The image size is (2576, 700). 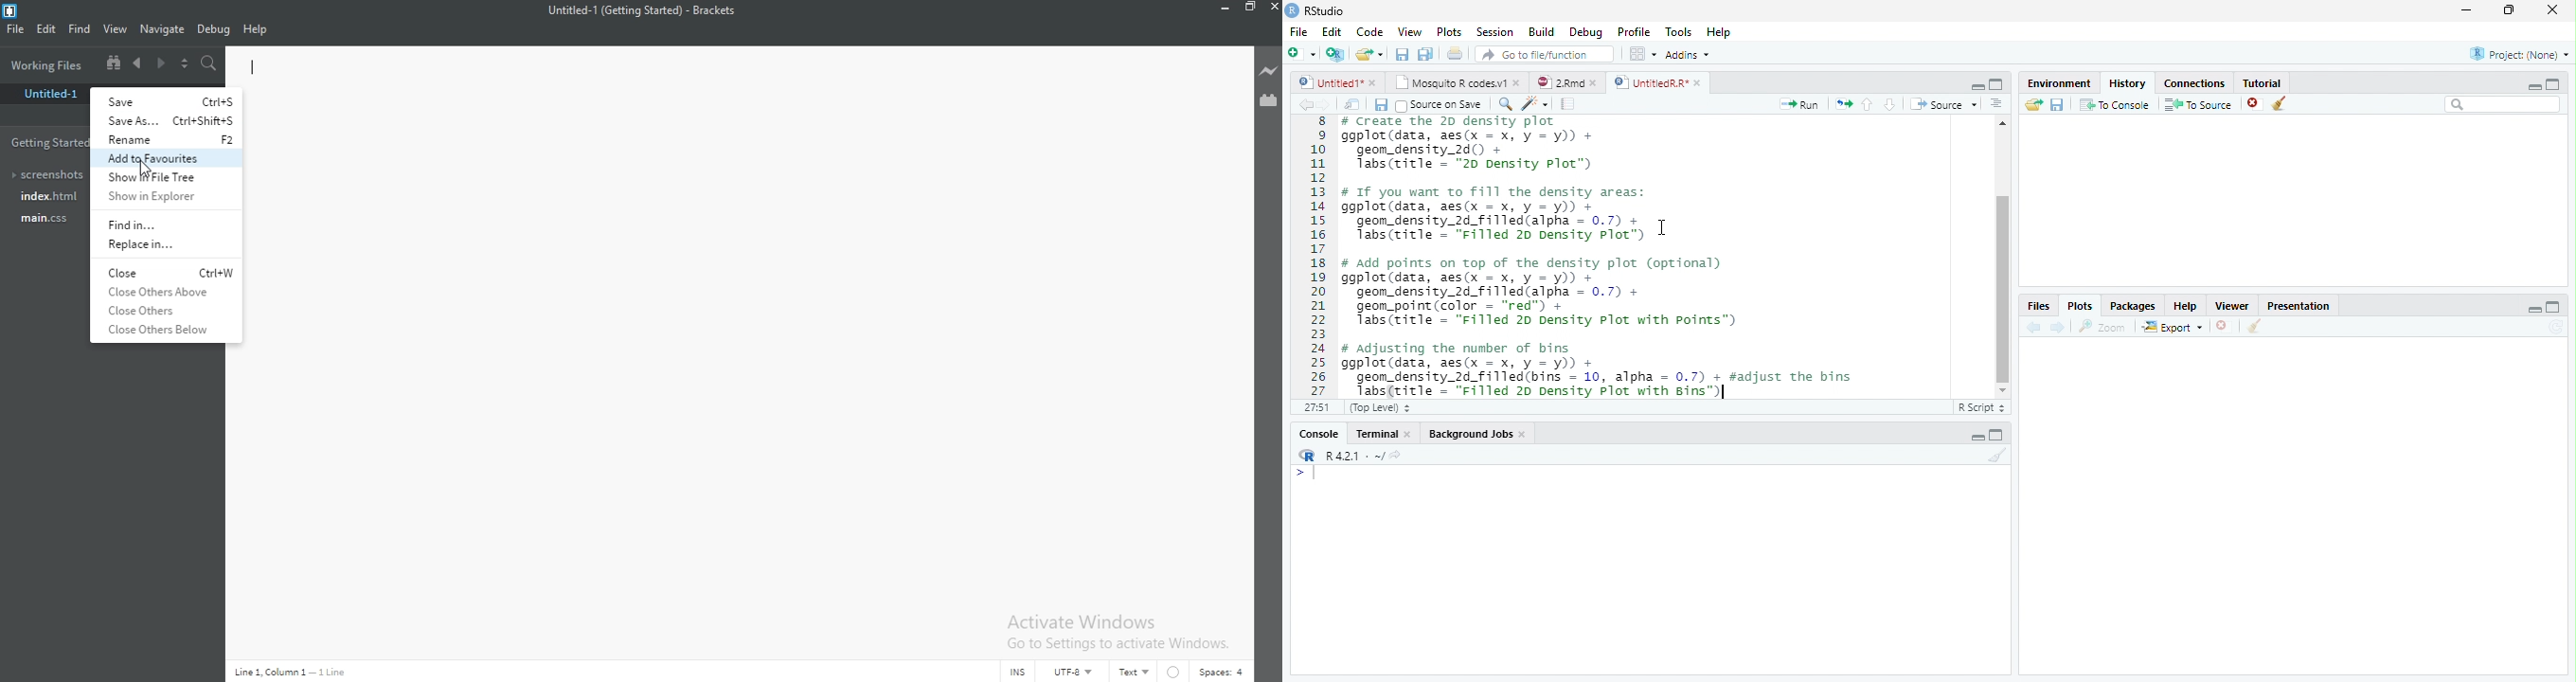 What do you see at coordinates (1541, 54) in the screenshot?
I see `GO to file/function` at bounding box center [1541, 54].